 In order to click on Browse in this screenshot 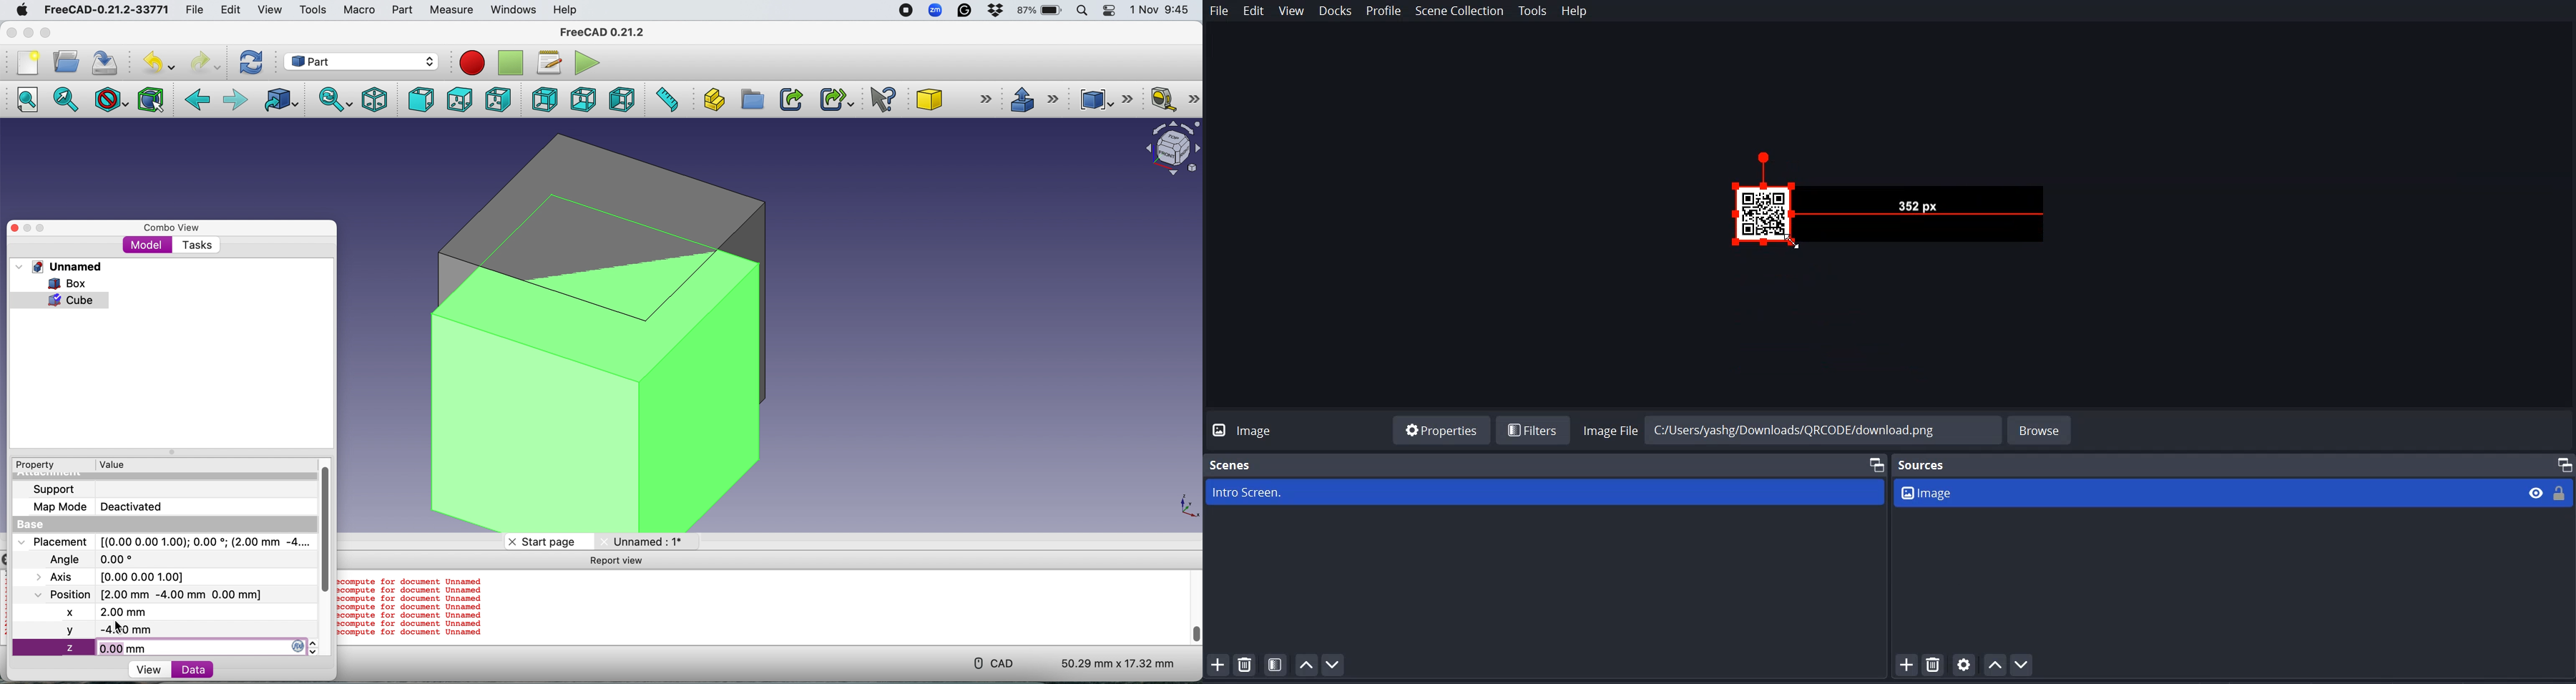, I will do `click(2041, 429)`.